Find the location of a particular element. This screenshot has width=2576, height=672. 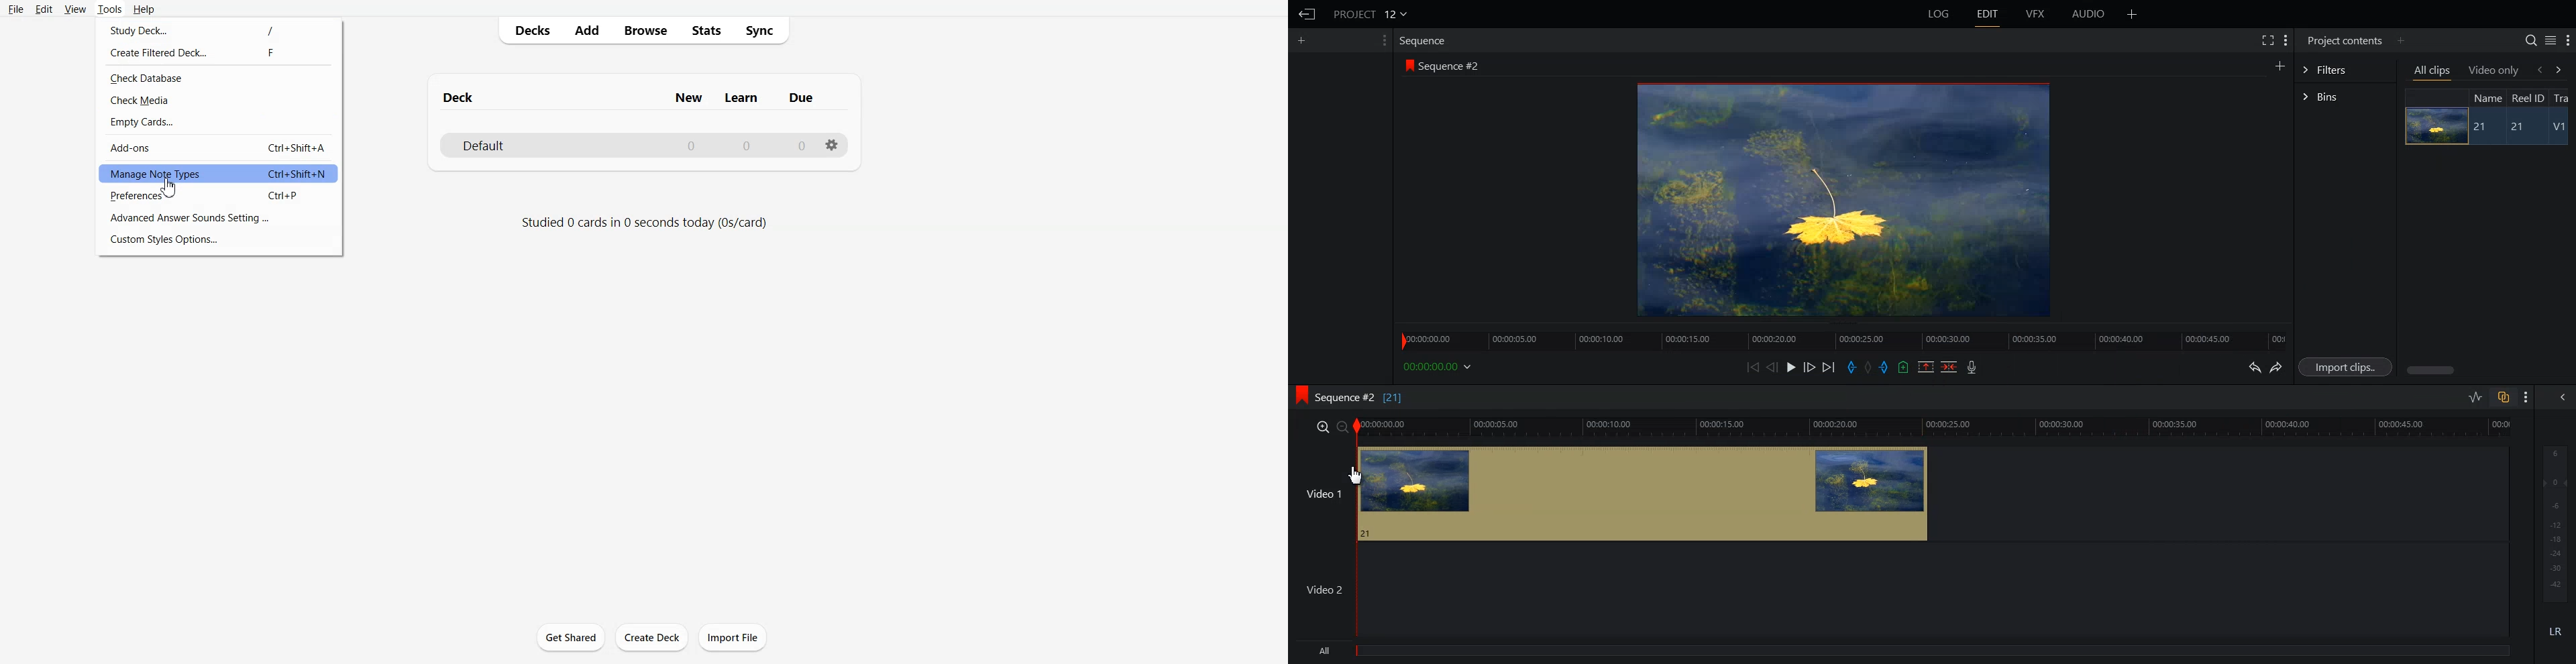

video time is located at coordinates (1936, 425).